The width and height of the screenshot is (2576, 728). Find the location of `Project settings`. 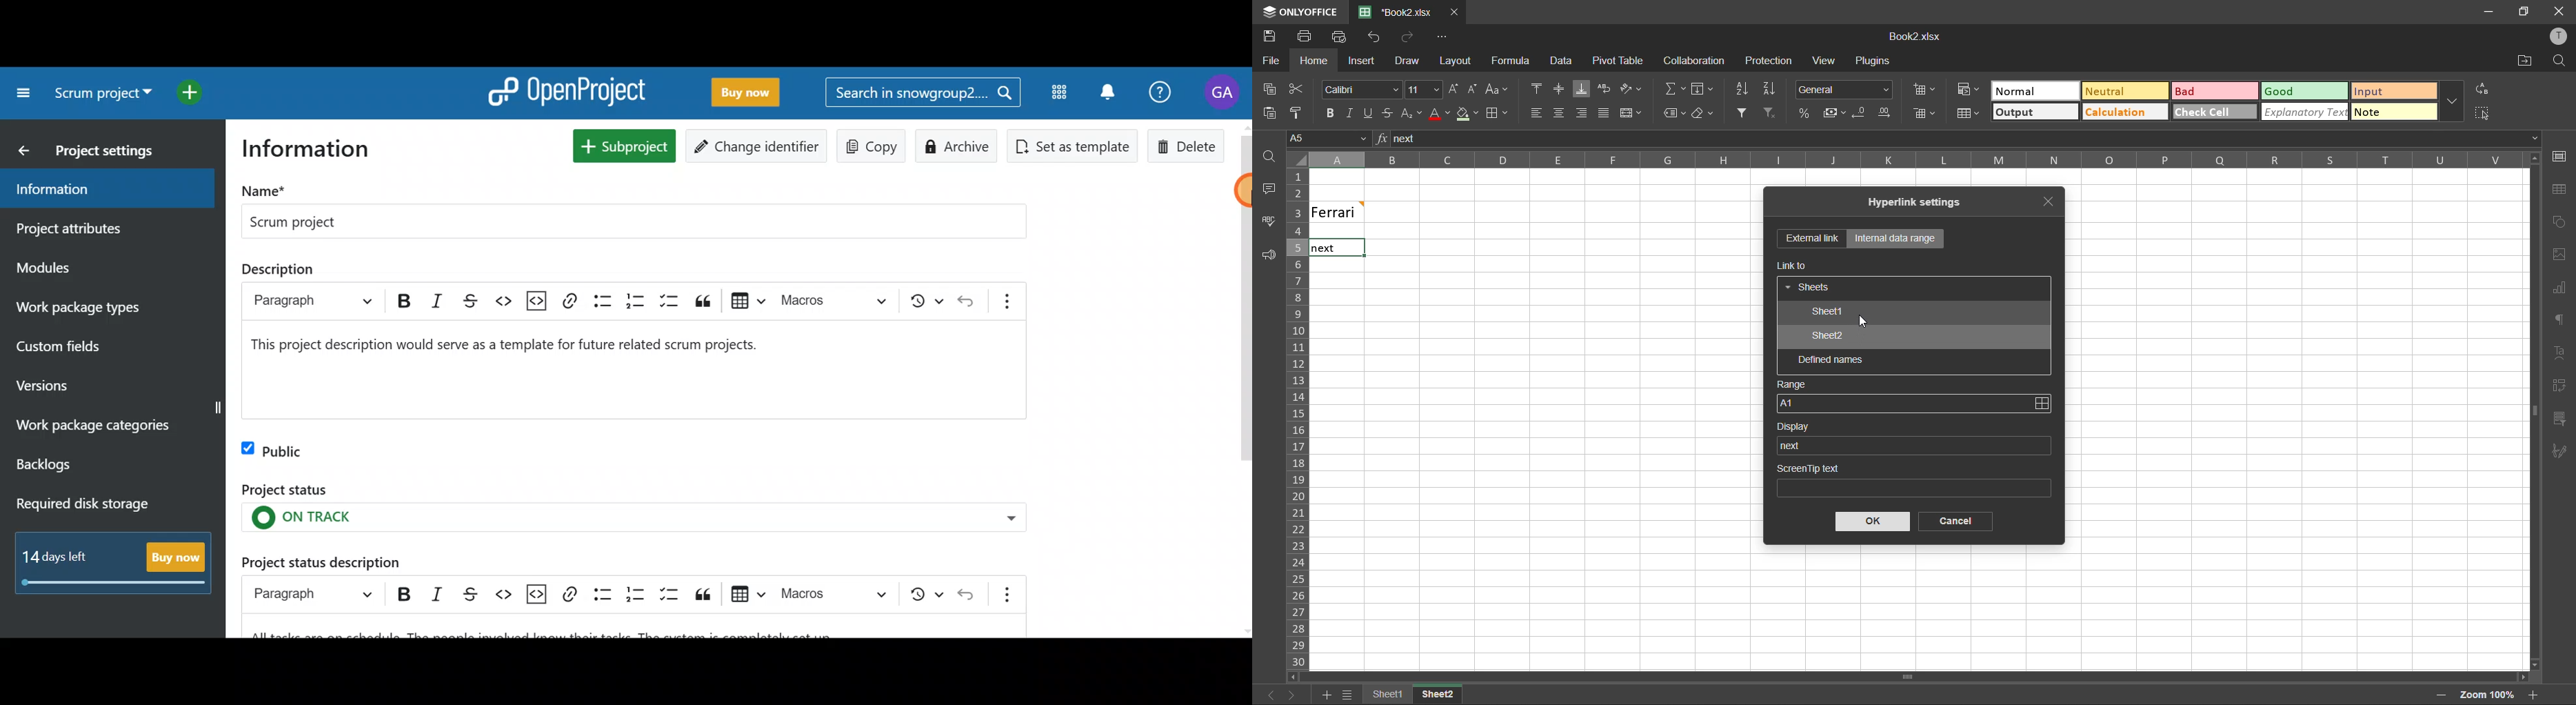

Project settings is located at coordinates (99, 149).